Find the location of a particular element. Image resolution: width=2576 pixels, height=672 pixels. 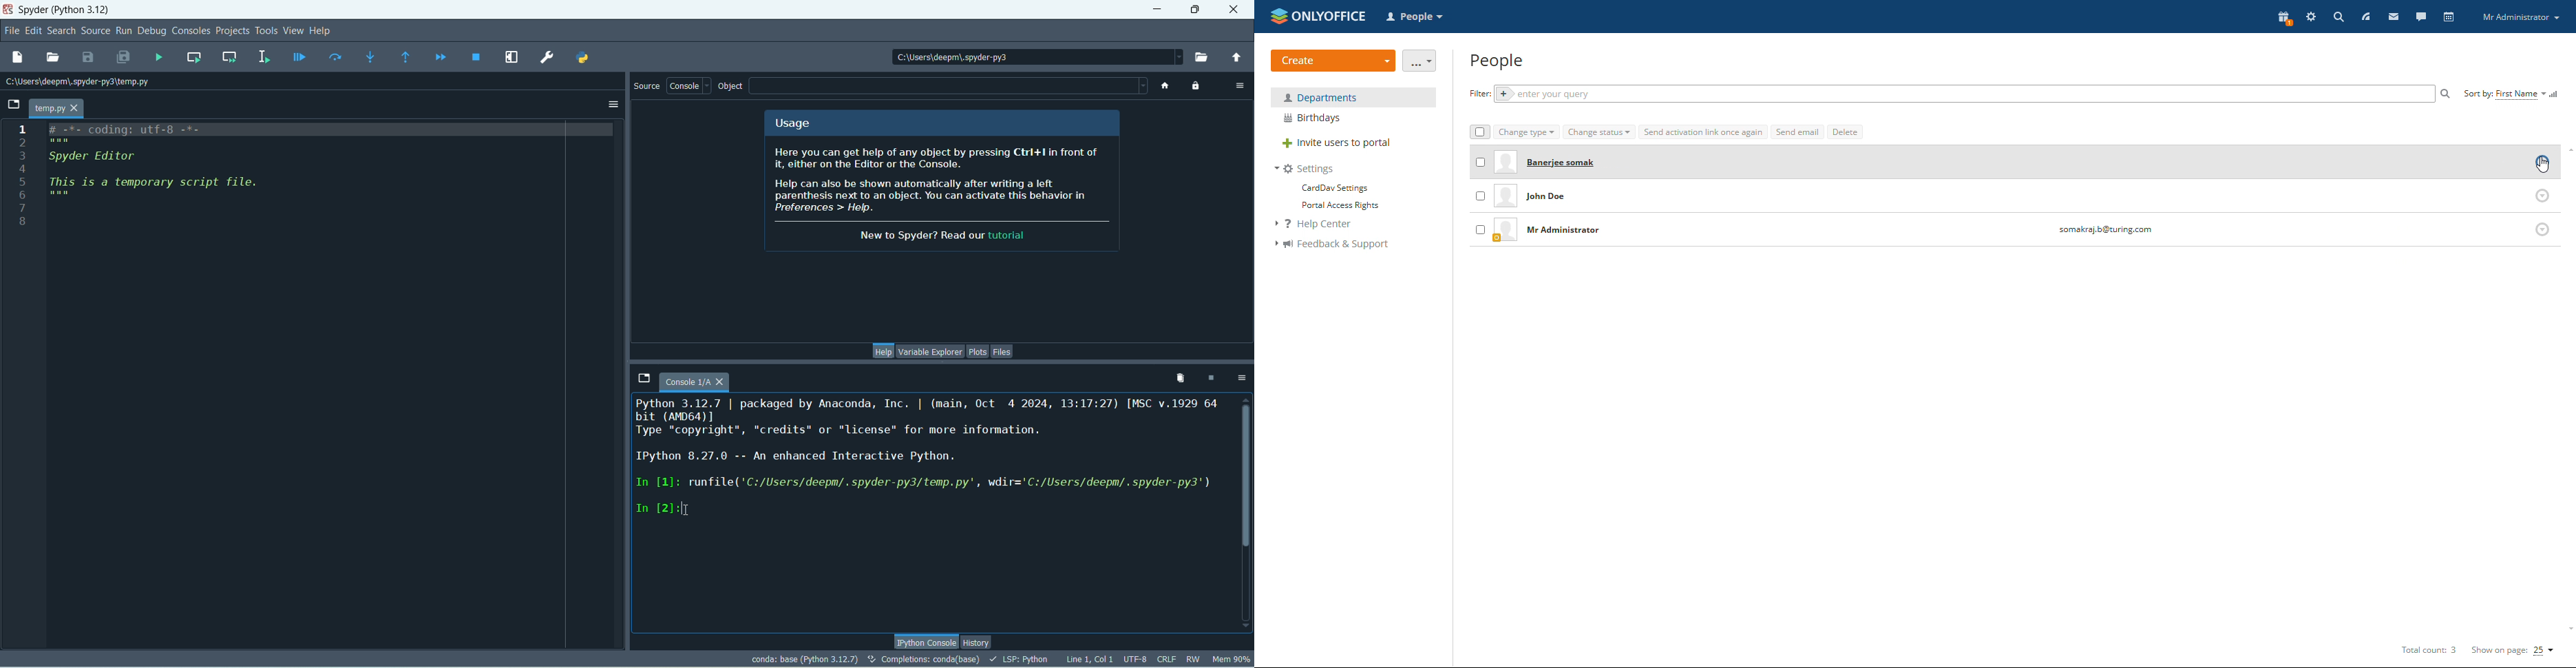

Line, col is located at coordinates (1089, 658).